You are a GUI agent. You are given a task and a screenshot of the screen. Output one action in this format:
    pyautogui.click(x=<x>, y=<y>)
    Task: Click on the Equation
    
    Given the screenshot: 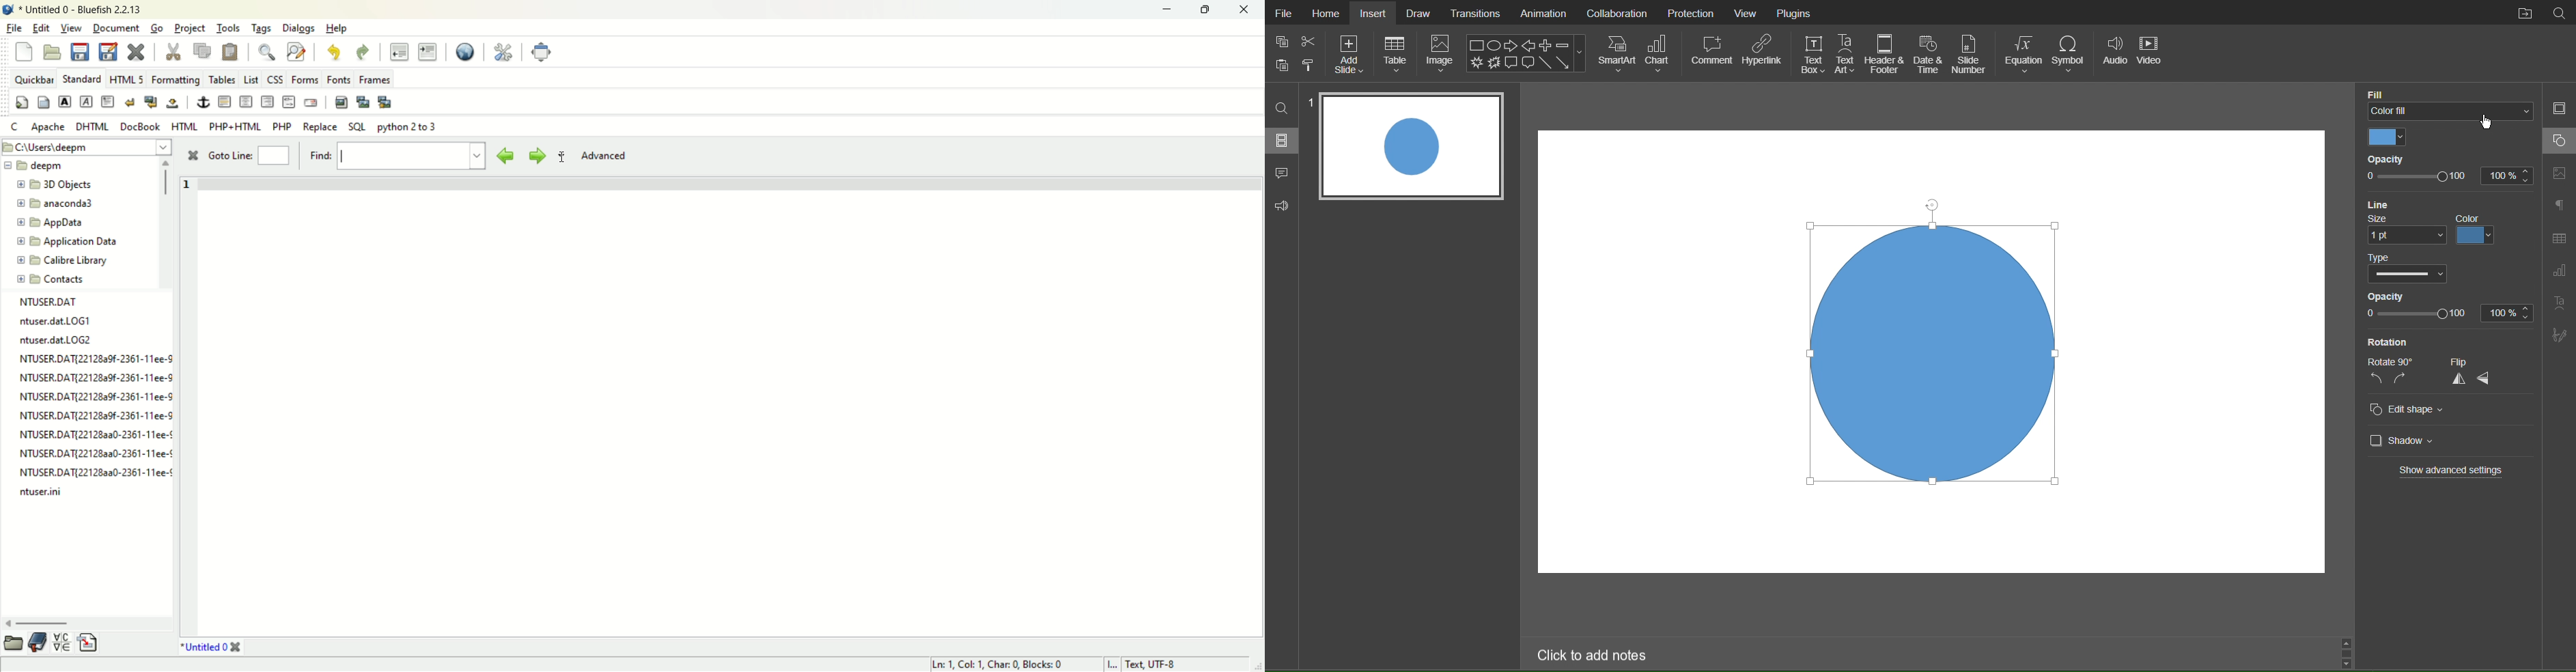 What is the action you would take?
    pyautogui.click(x=2024, y=54)
    